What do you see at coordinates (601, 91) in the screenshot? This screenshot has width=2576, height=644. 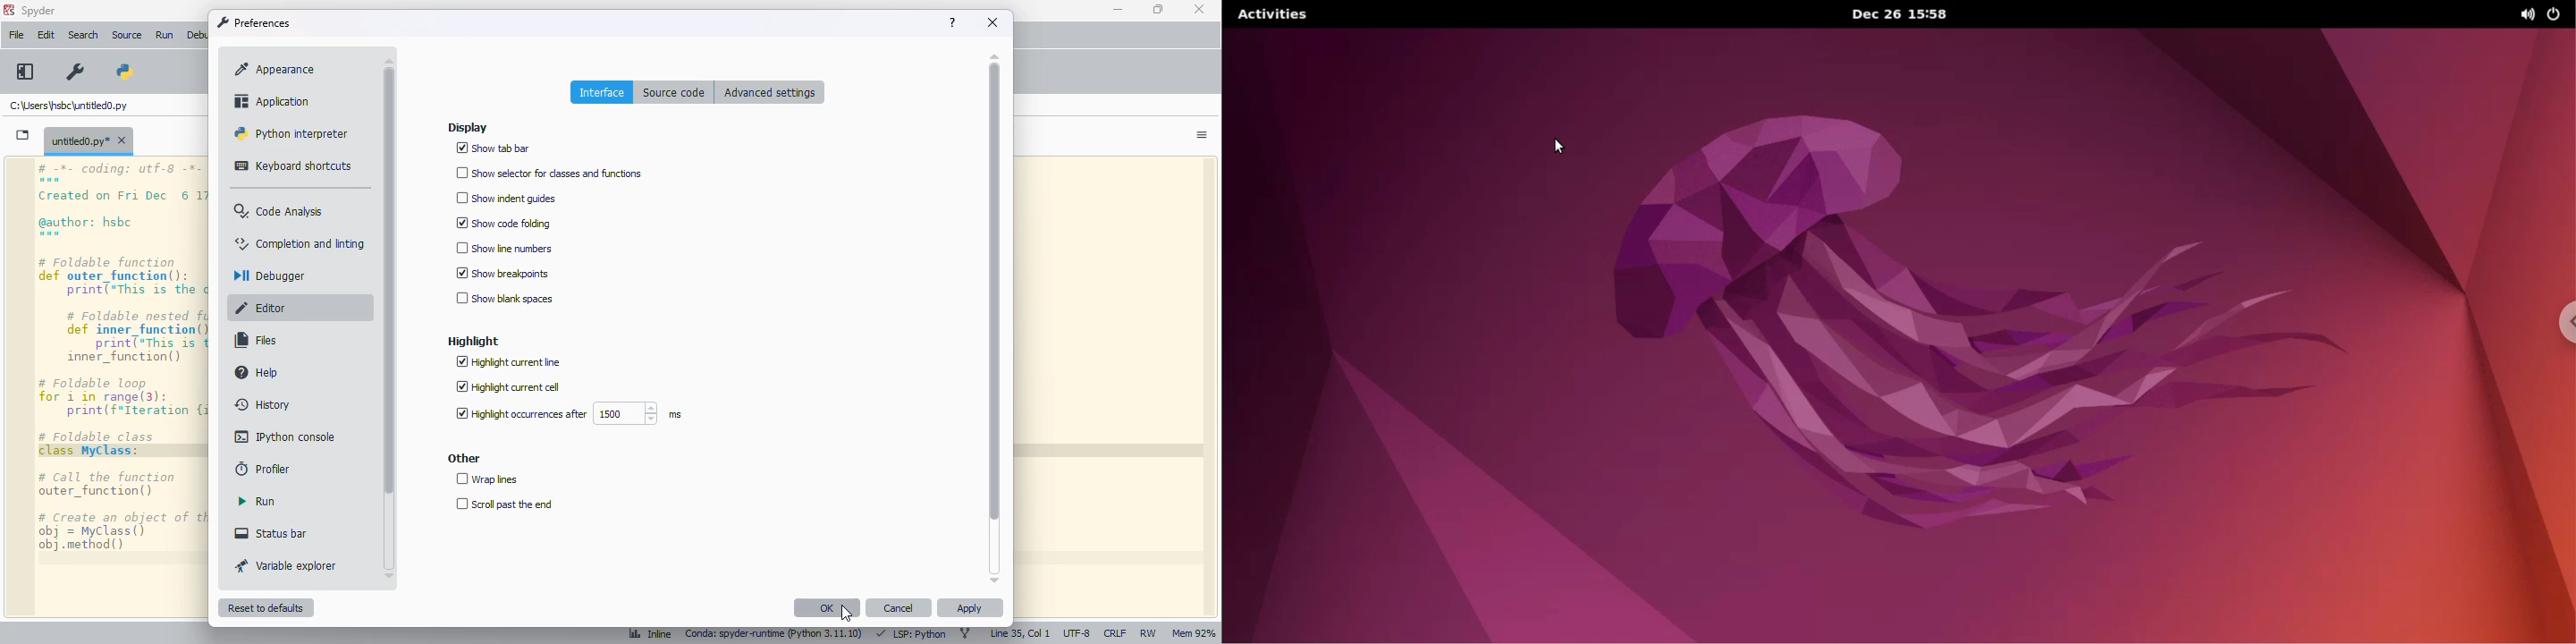 I see `interface` at bounding box center [601, 91].